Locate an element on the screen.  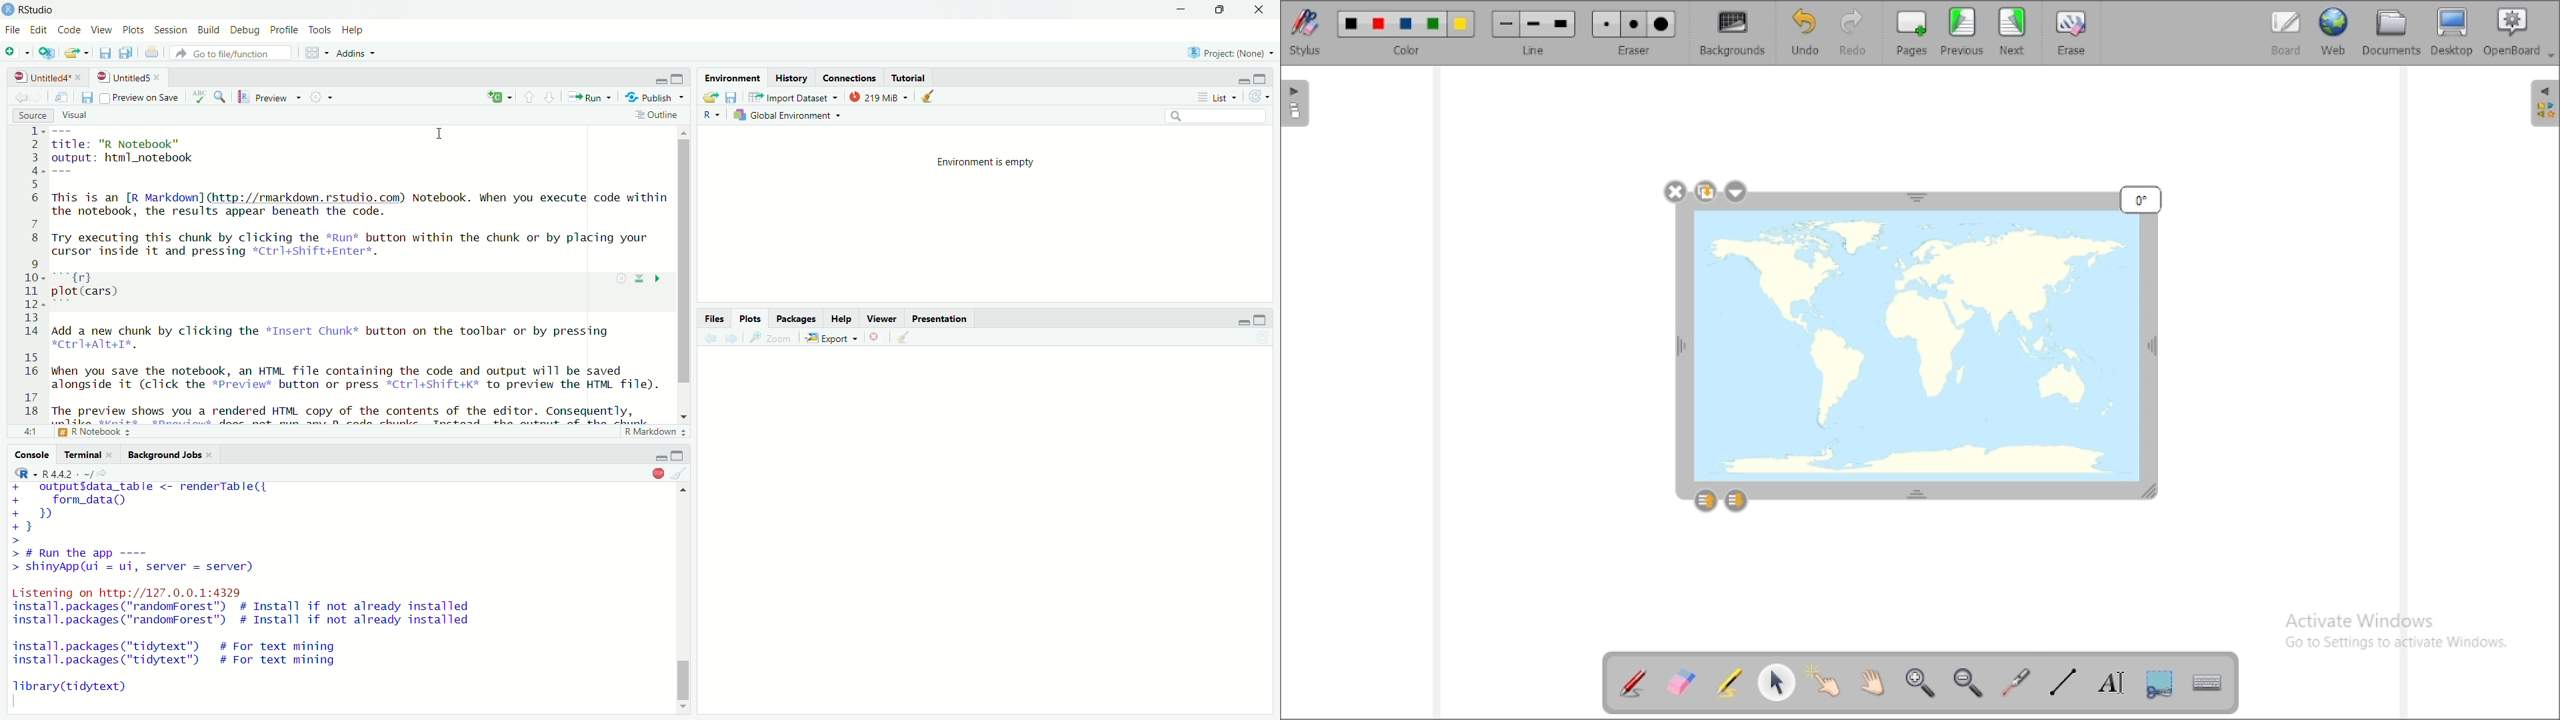
save all open documents is located at coordinates (127, 53).